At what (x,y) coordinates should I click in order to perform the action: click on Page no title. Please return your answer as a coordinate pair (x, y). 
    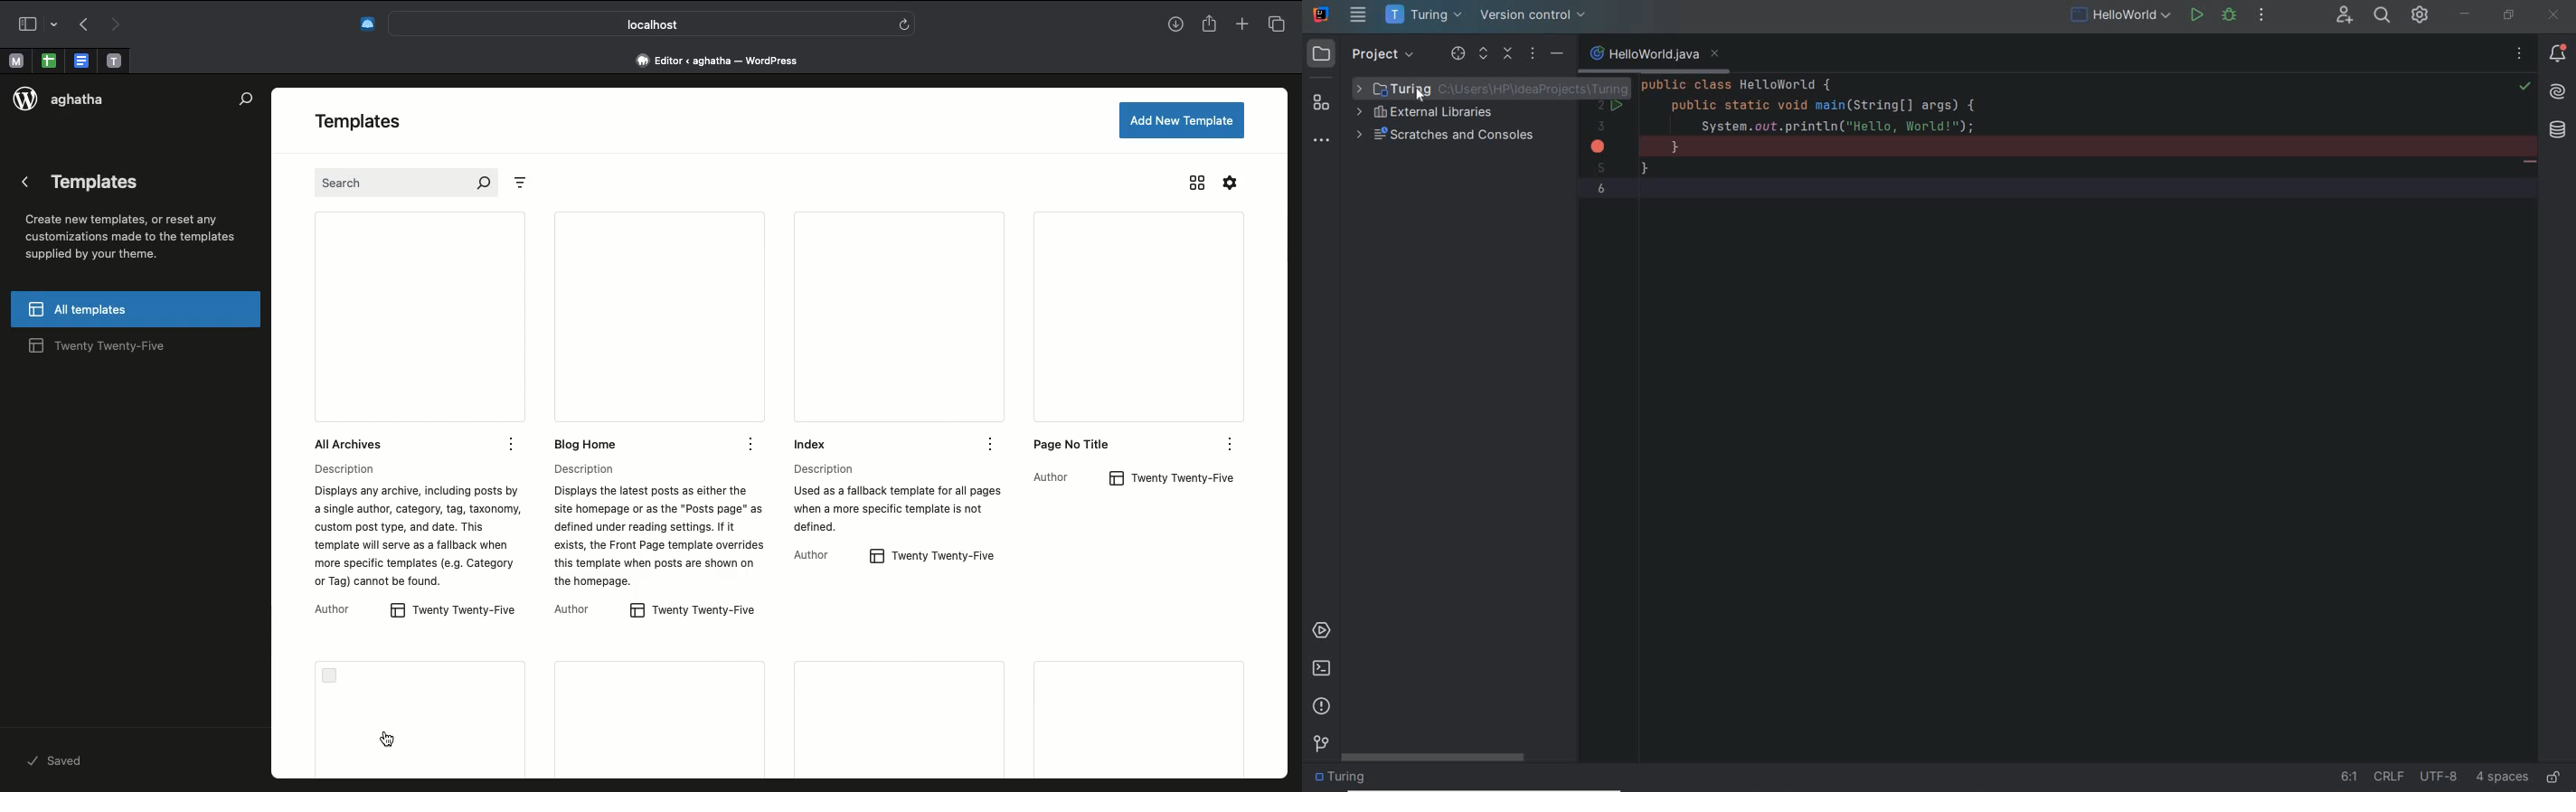
    Looking at the image, I should click on (1134, 335).